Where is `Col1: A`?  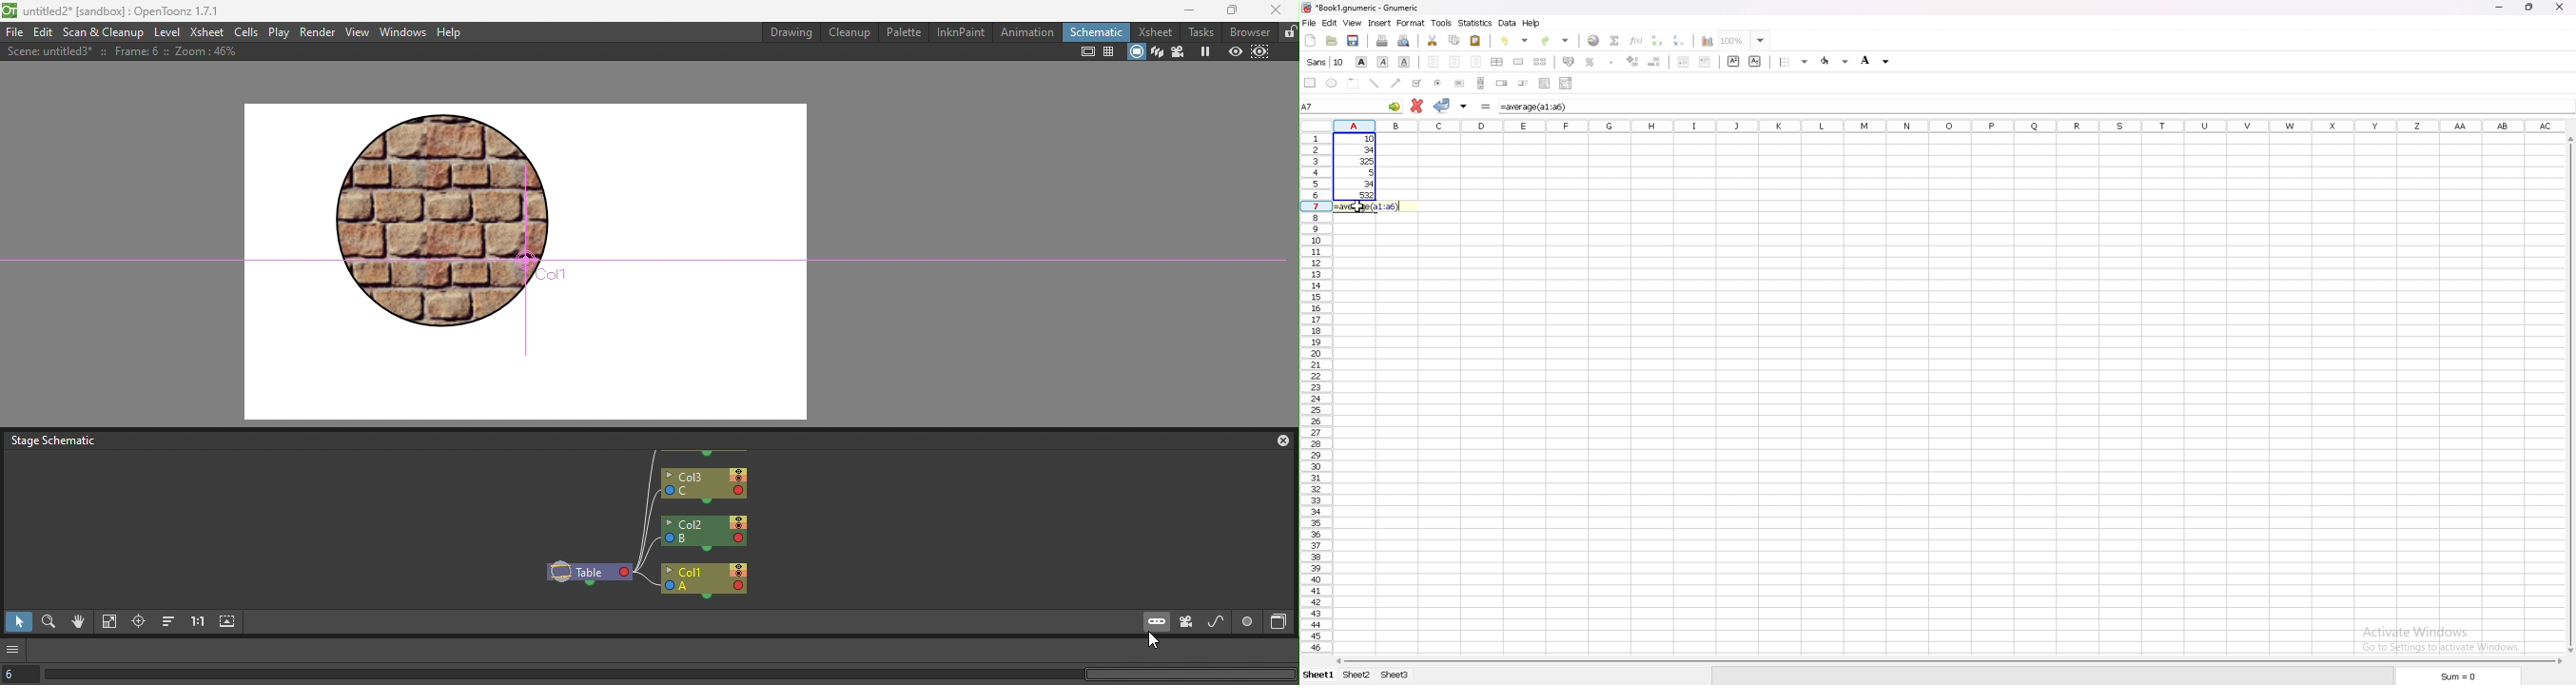 Col1: A is located at coordinates (705, 581).